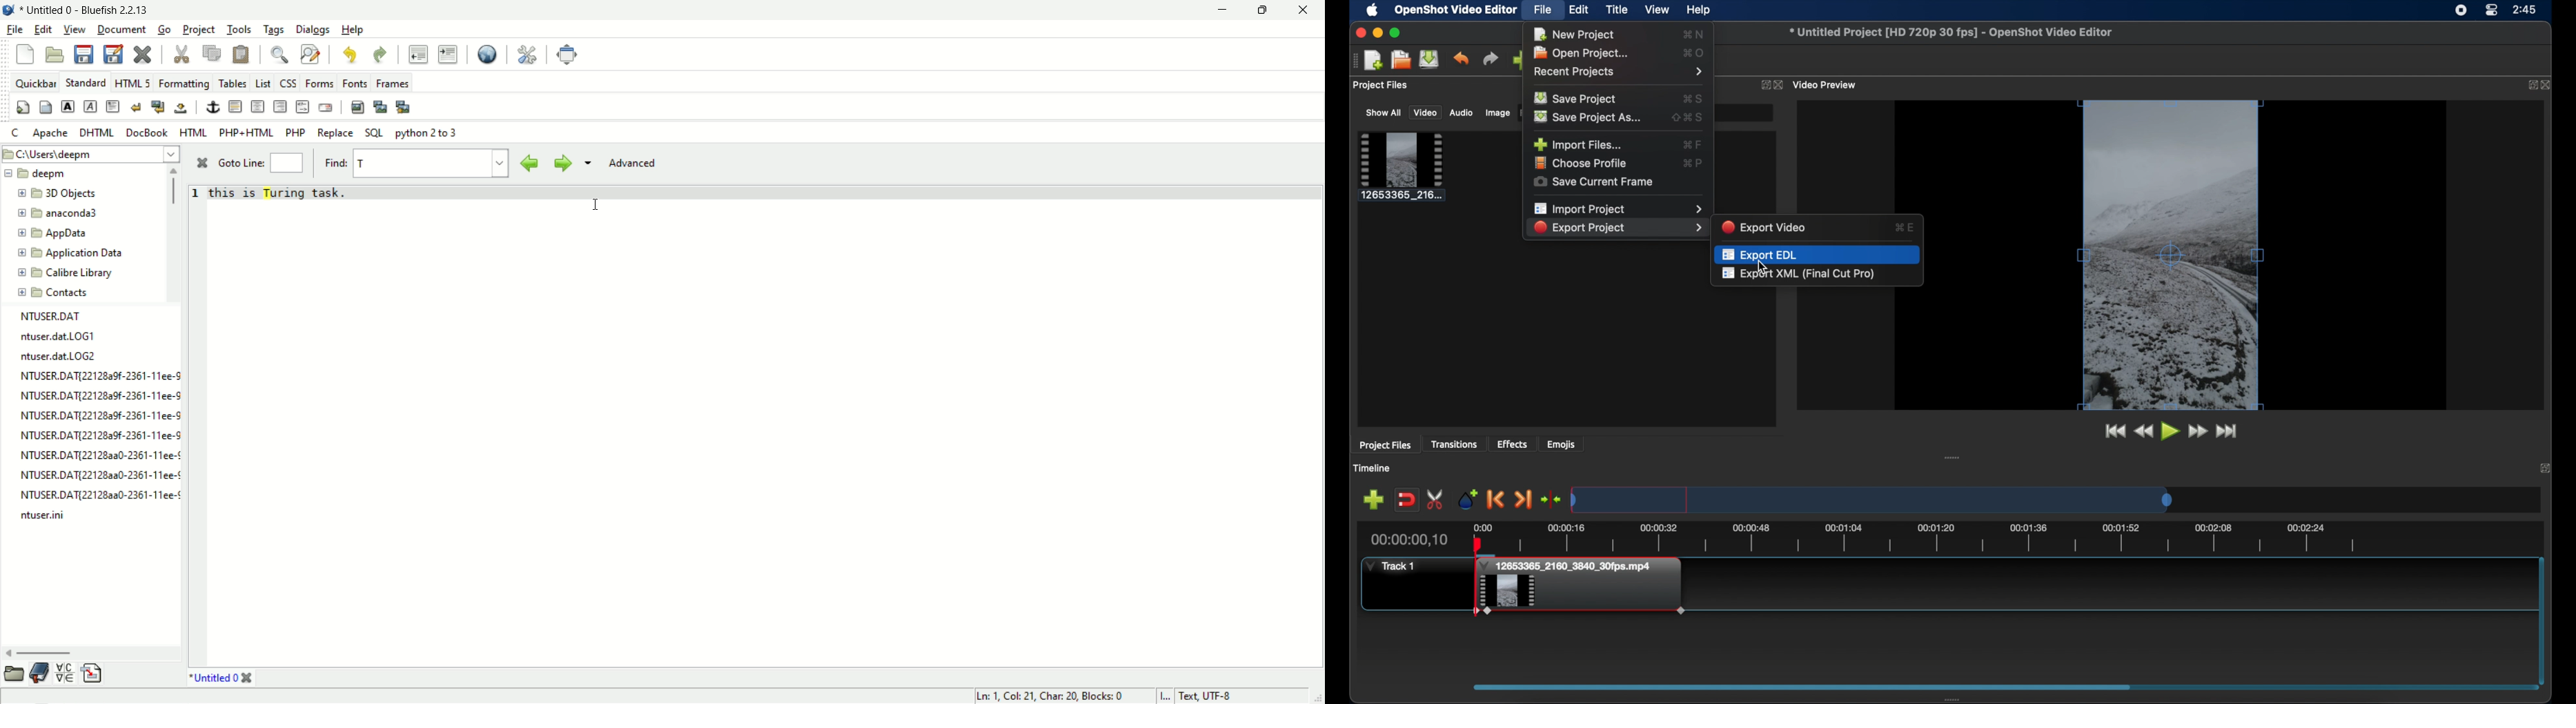 The height and width of the screenshot is (728, 2576). I want to click on Frames, so click(393, 83).